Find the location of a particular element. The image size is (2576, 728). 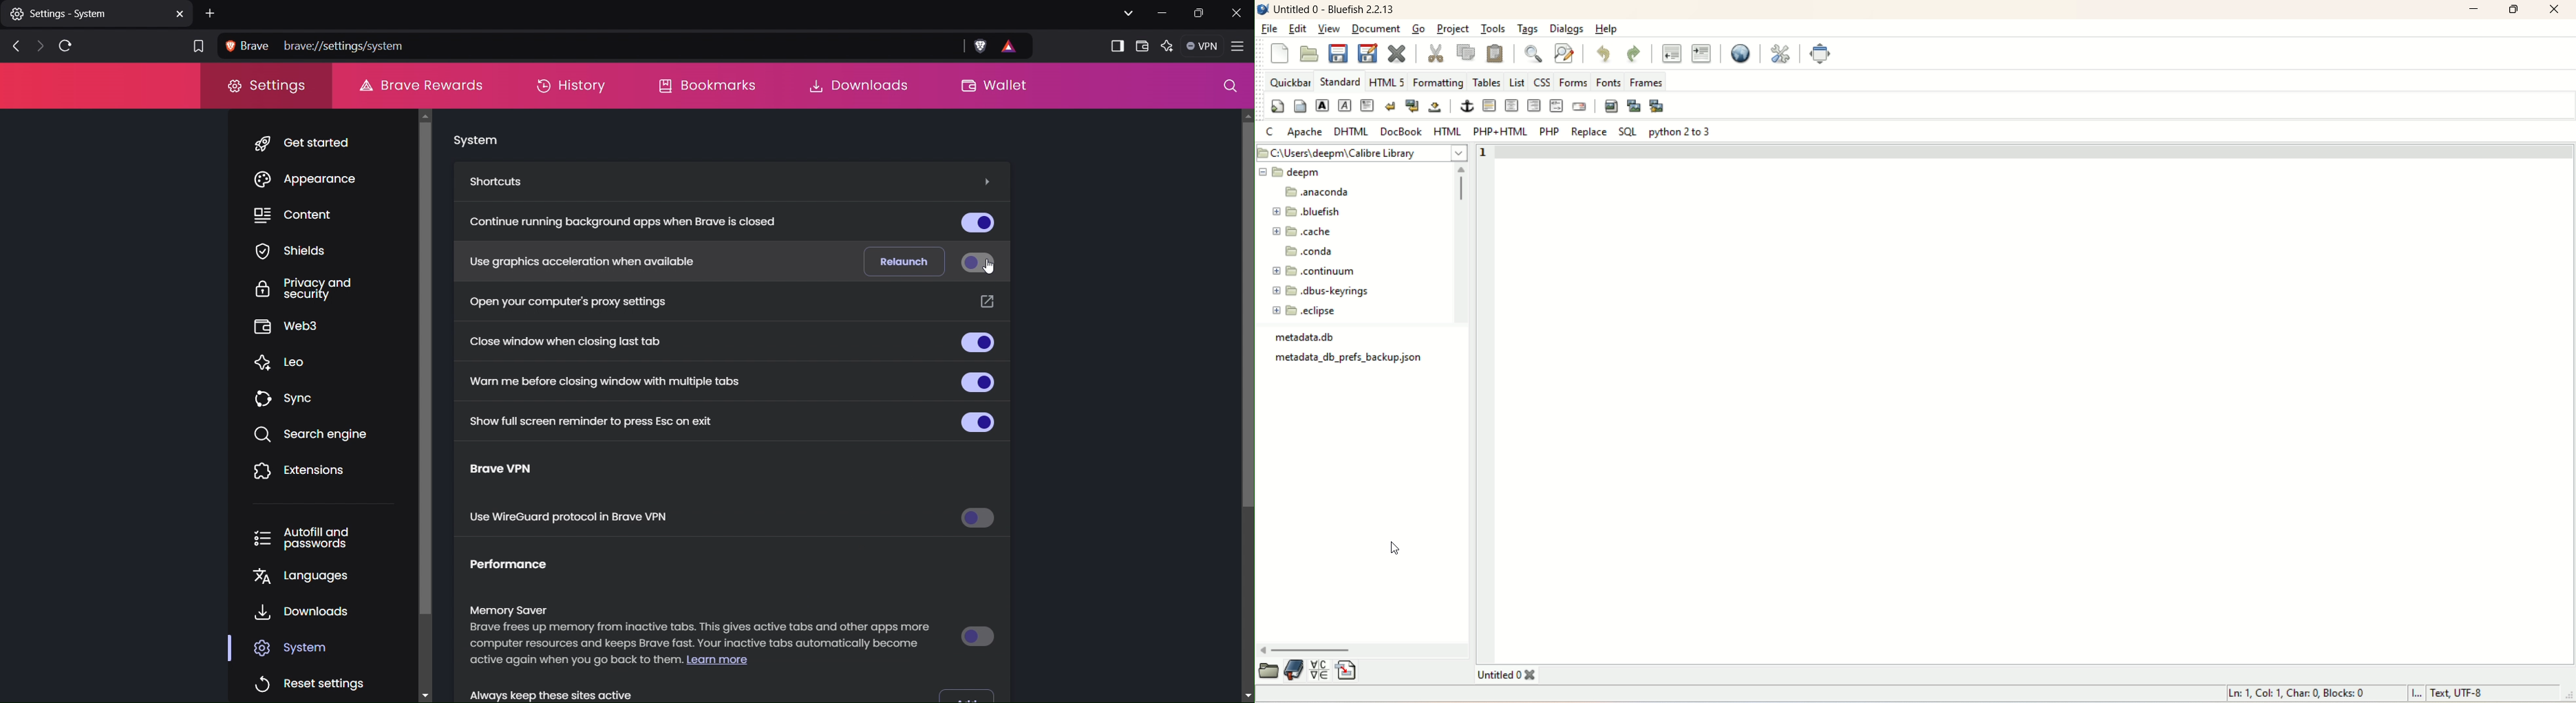

 is located at coordinates (984, 181).